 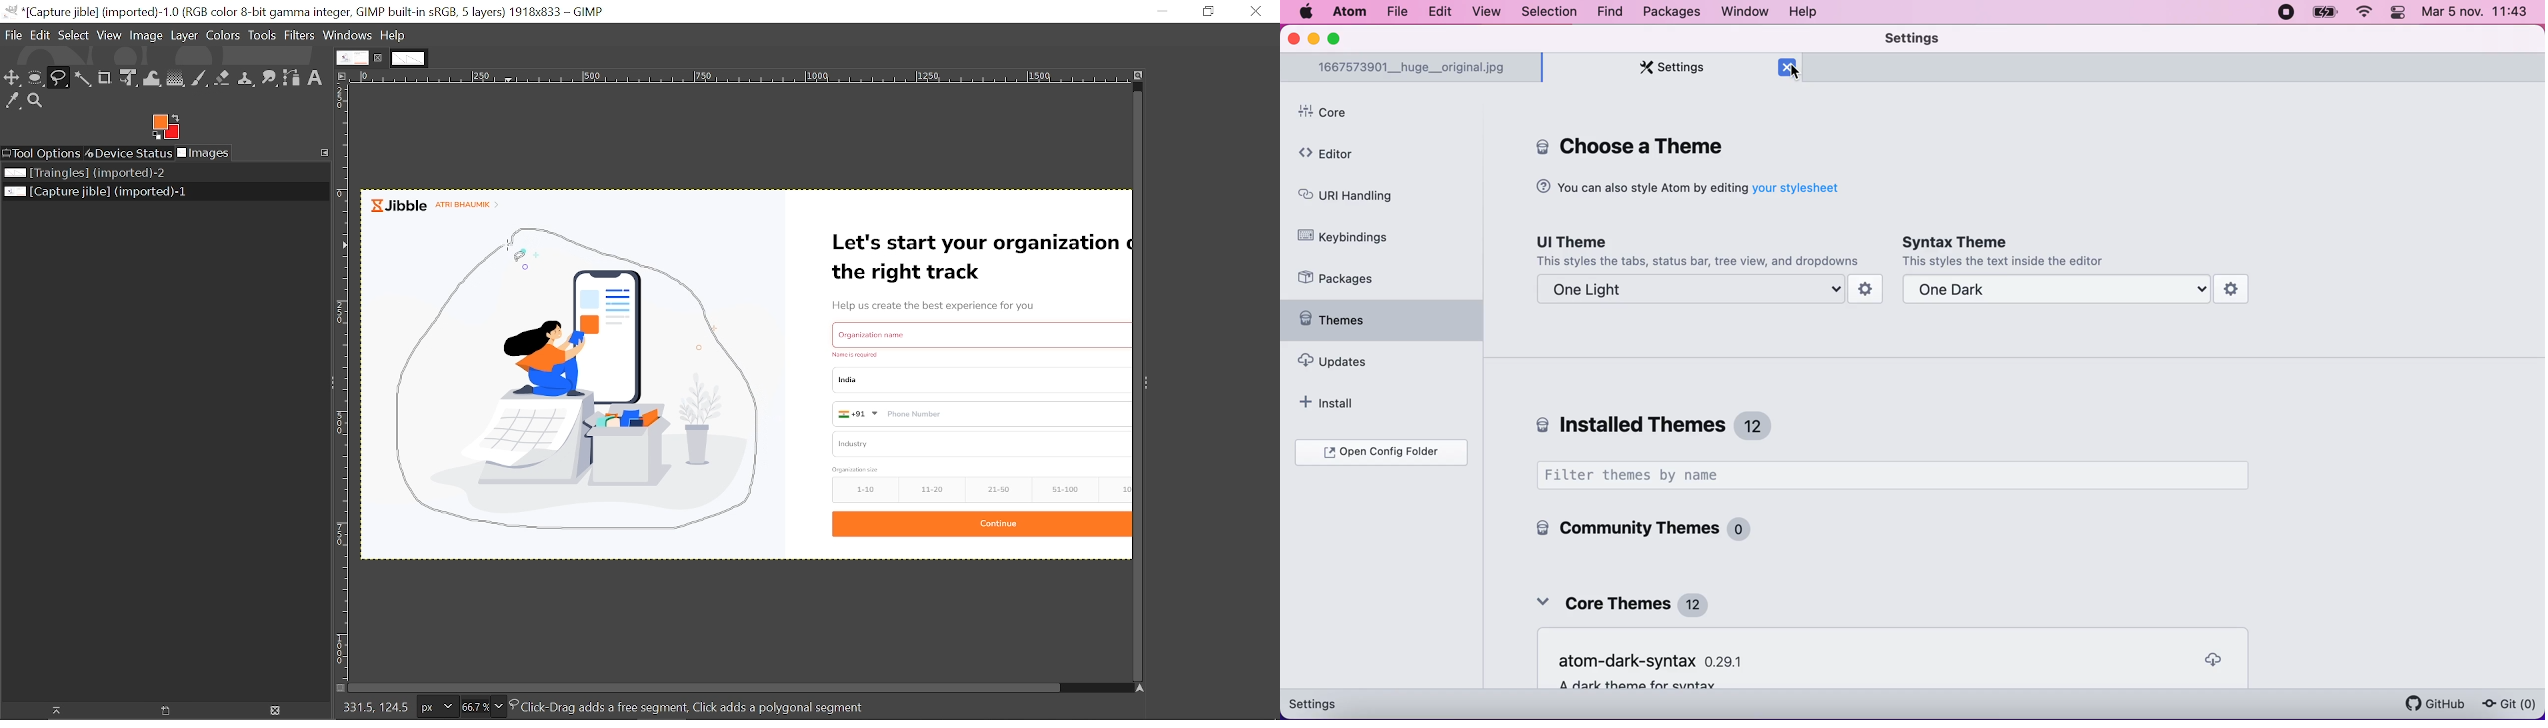 I want to click on Other tab, so click(x=408, y=58).